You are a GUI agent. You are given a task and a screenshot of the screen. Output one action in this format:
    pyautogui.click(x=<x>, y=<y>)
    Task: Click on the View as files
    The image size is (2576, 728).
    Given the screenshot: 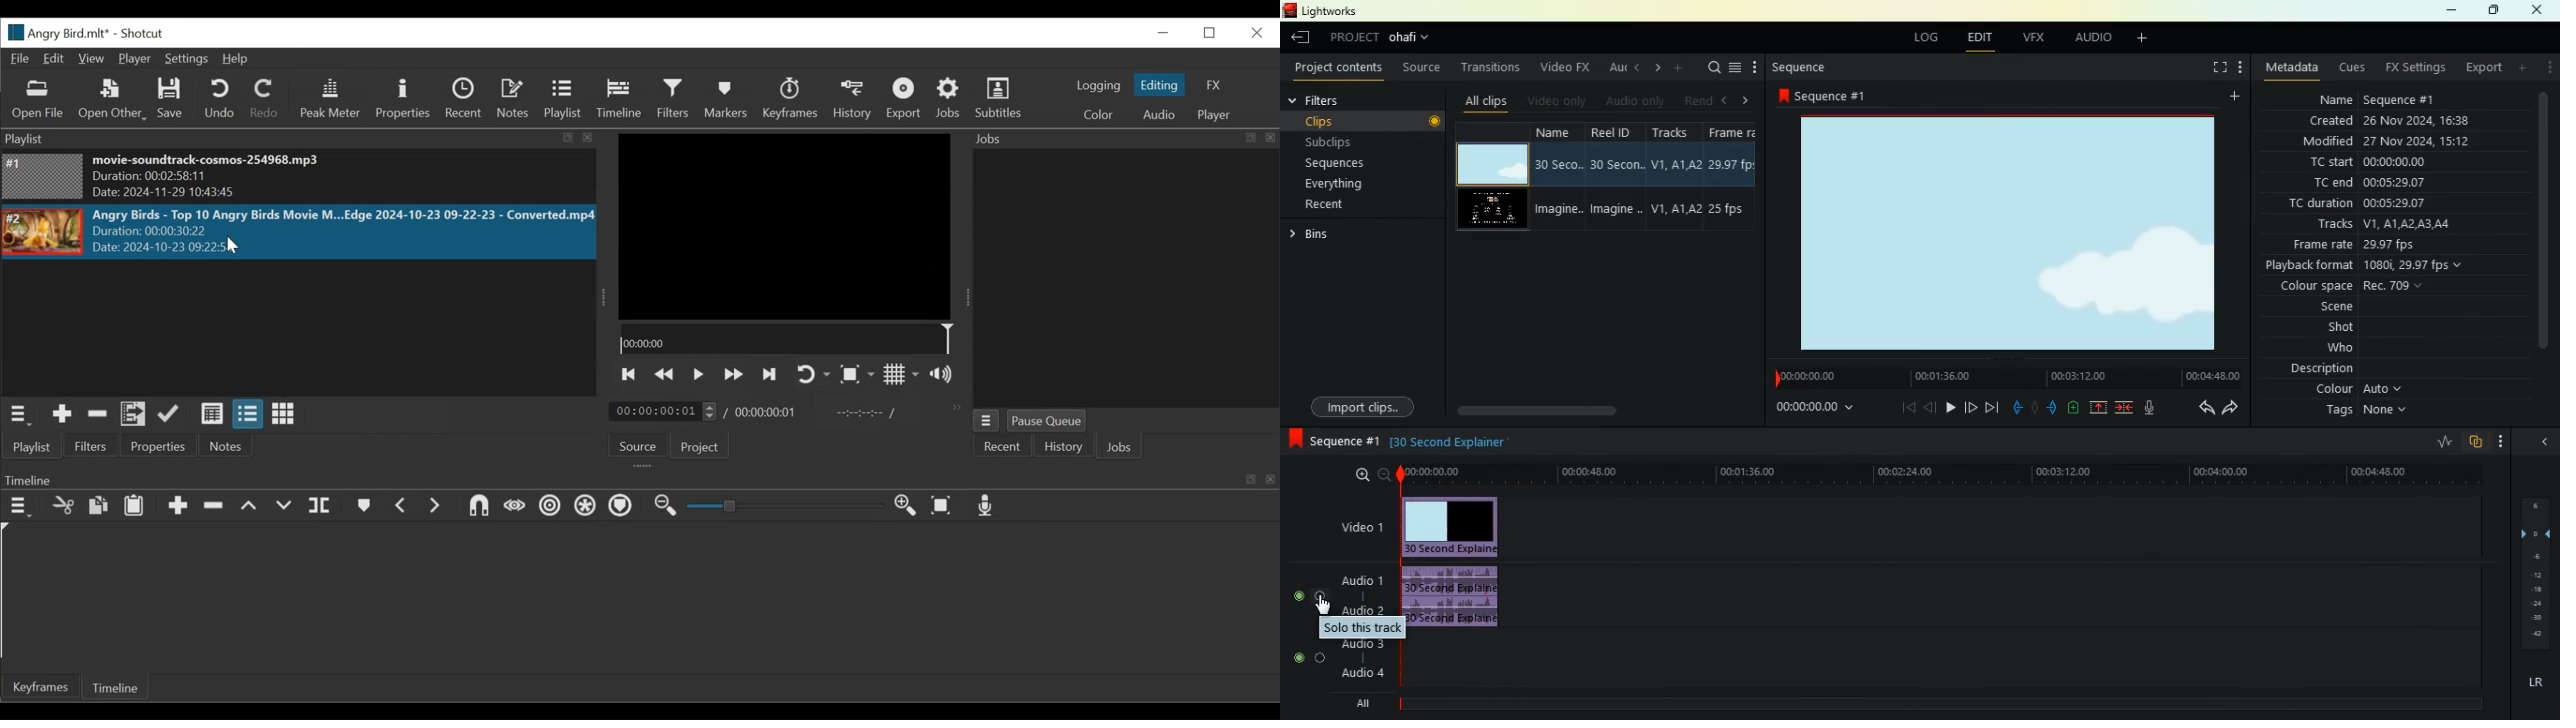 What is the action you would take?
    pyautogui.click(x=247, y=415)
    